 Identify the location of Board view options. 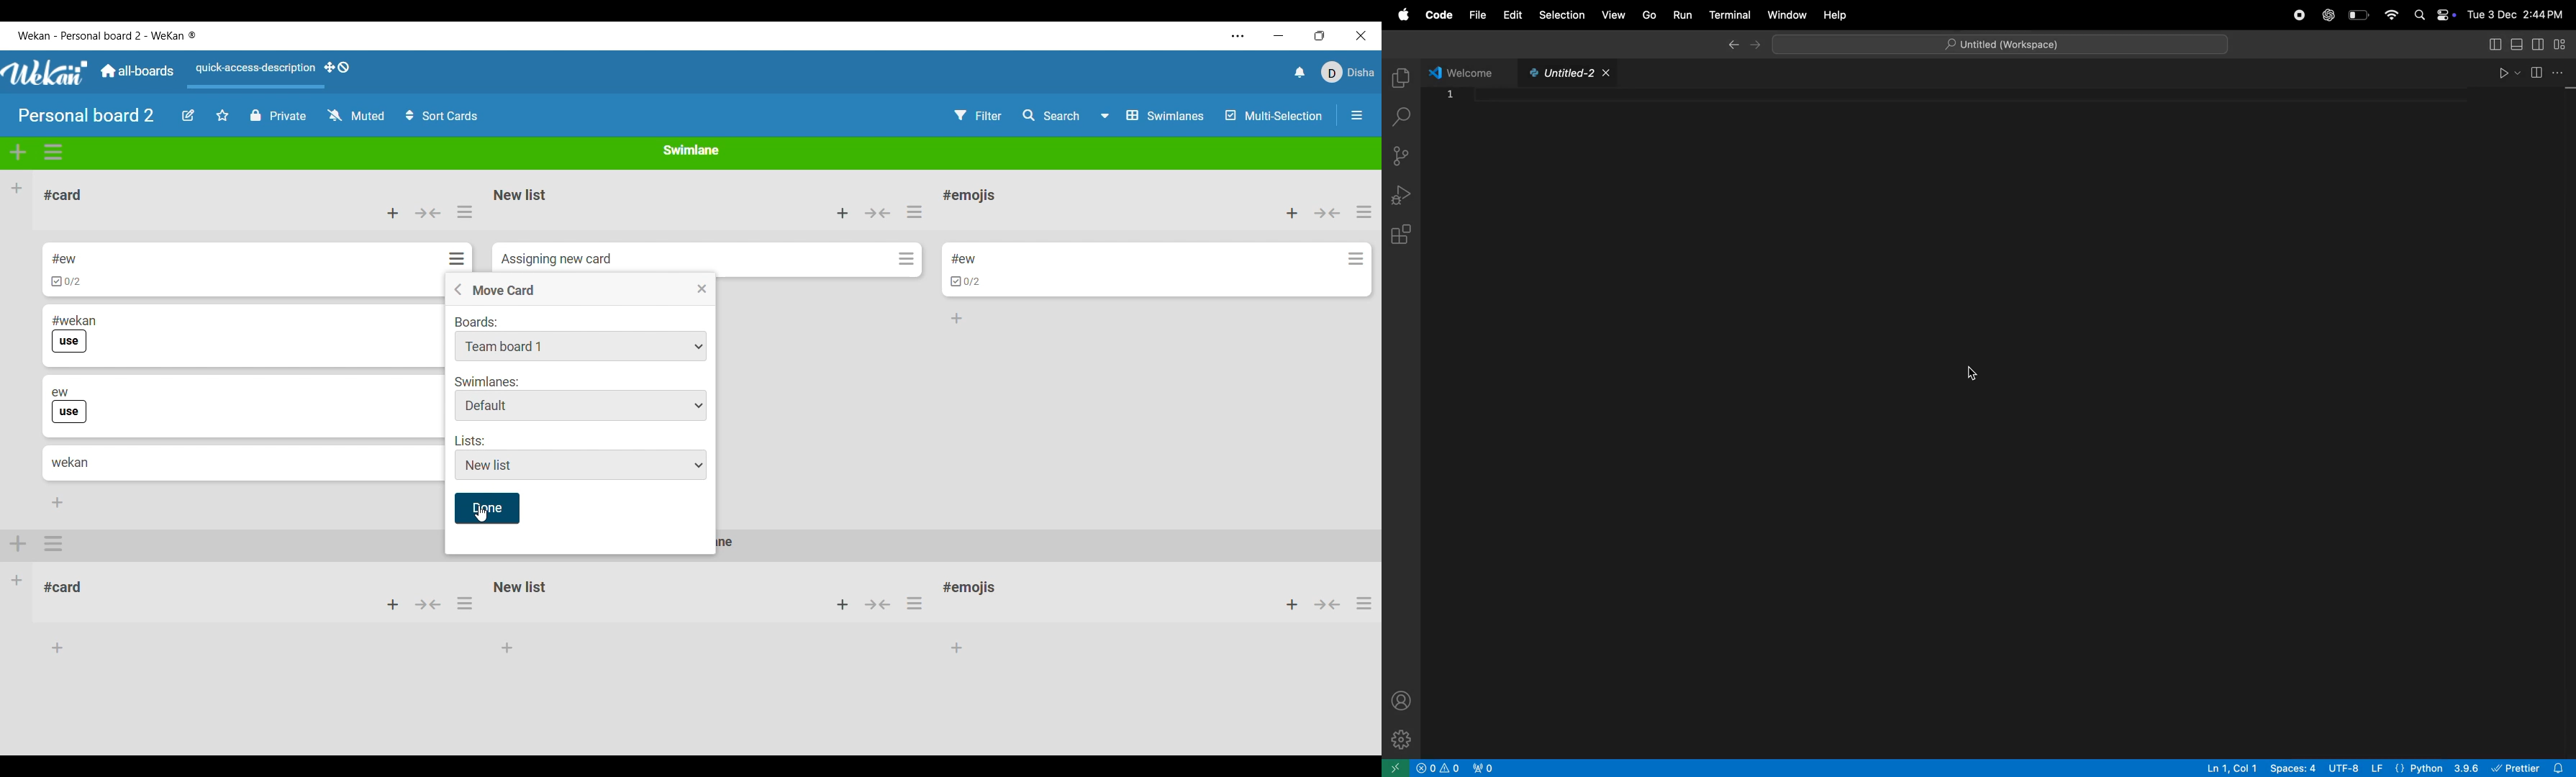
(1153, 116).